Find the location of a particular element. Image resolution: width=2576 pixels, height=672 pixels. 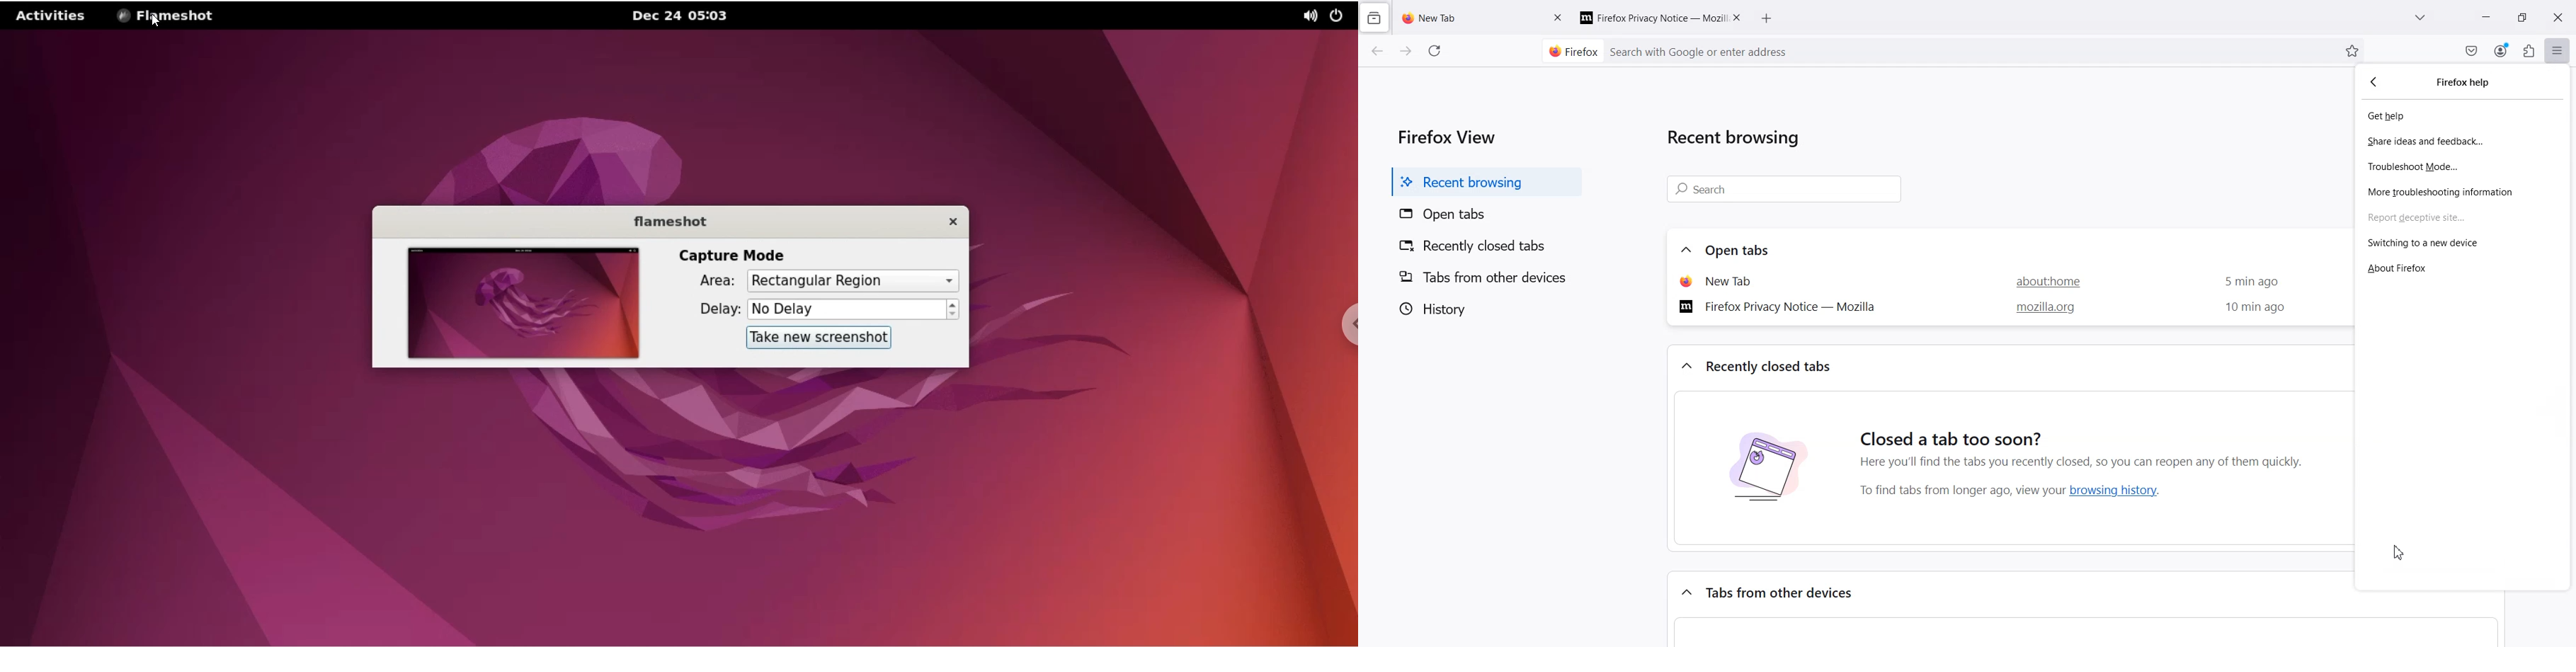

History is located at coordinates (1482, 308).